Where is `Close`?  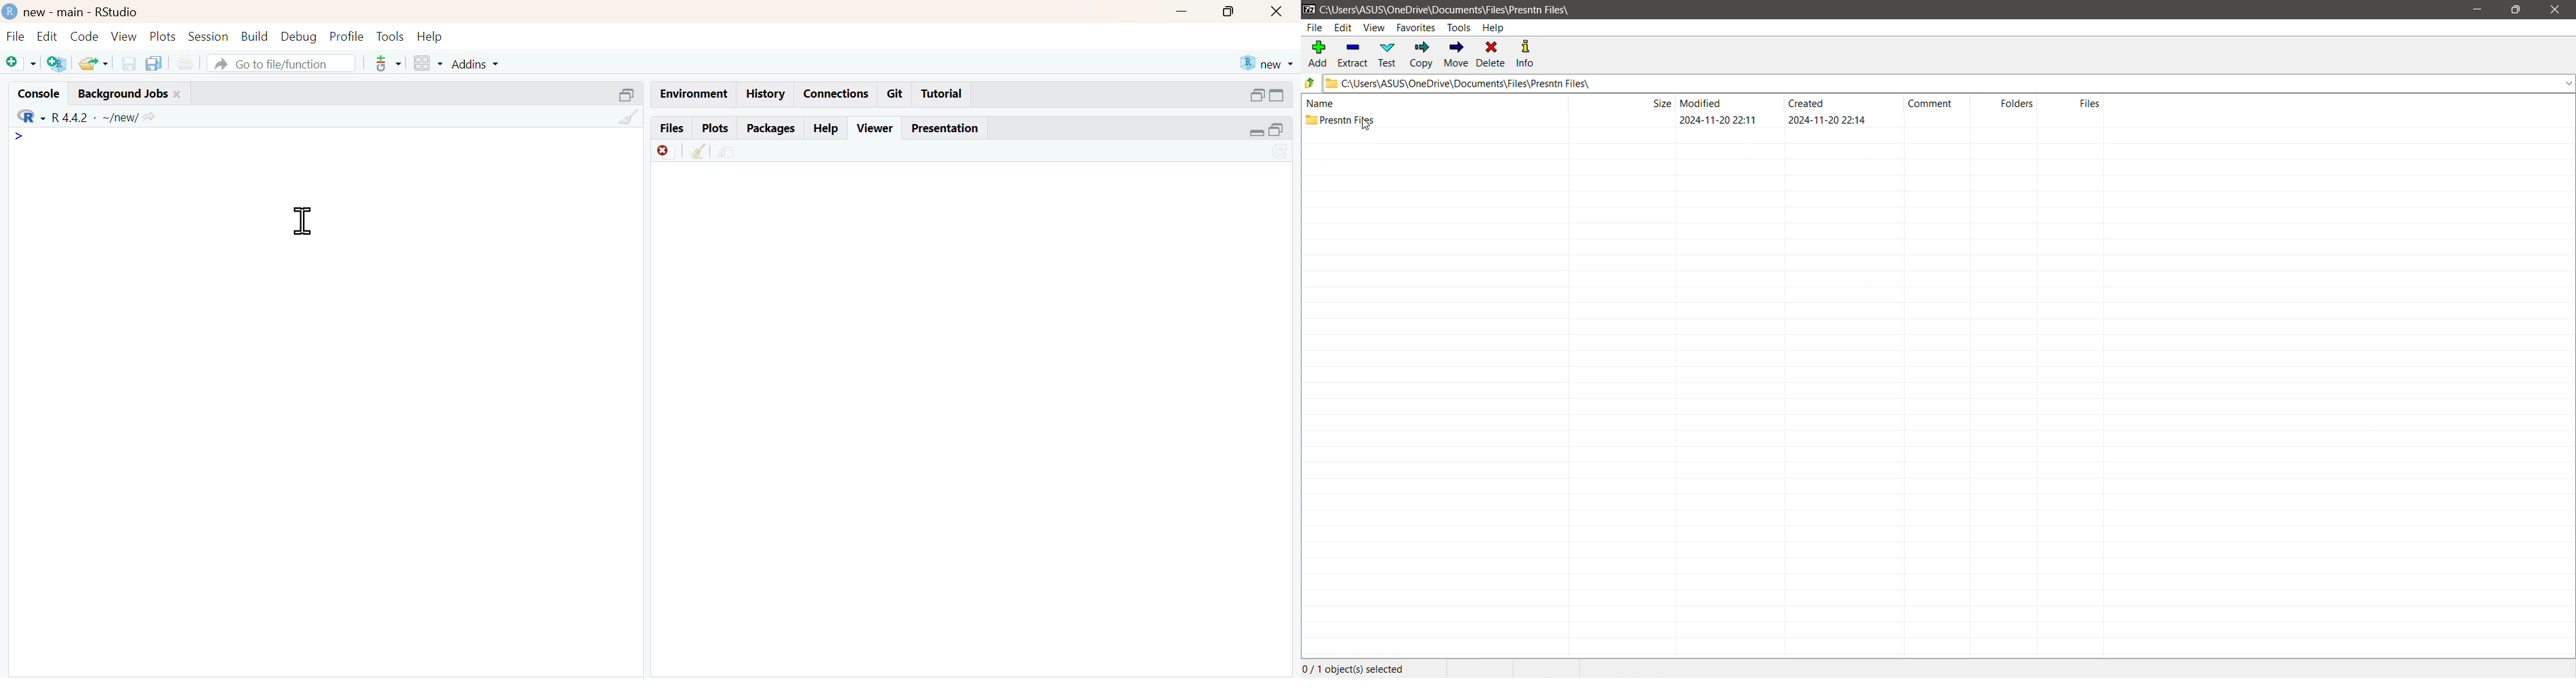 Close is located at coordinates (2558, 10).